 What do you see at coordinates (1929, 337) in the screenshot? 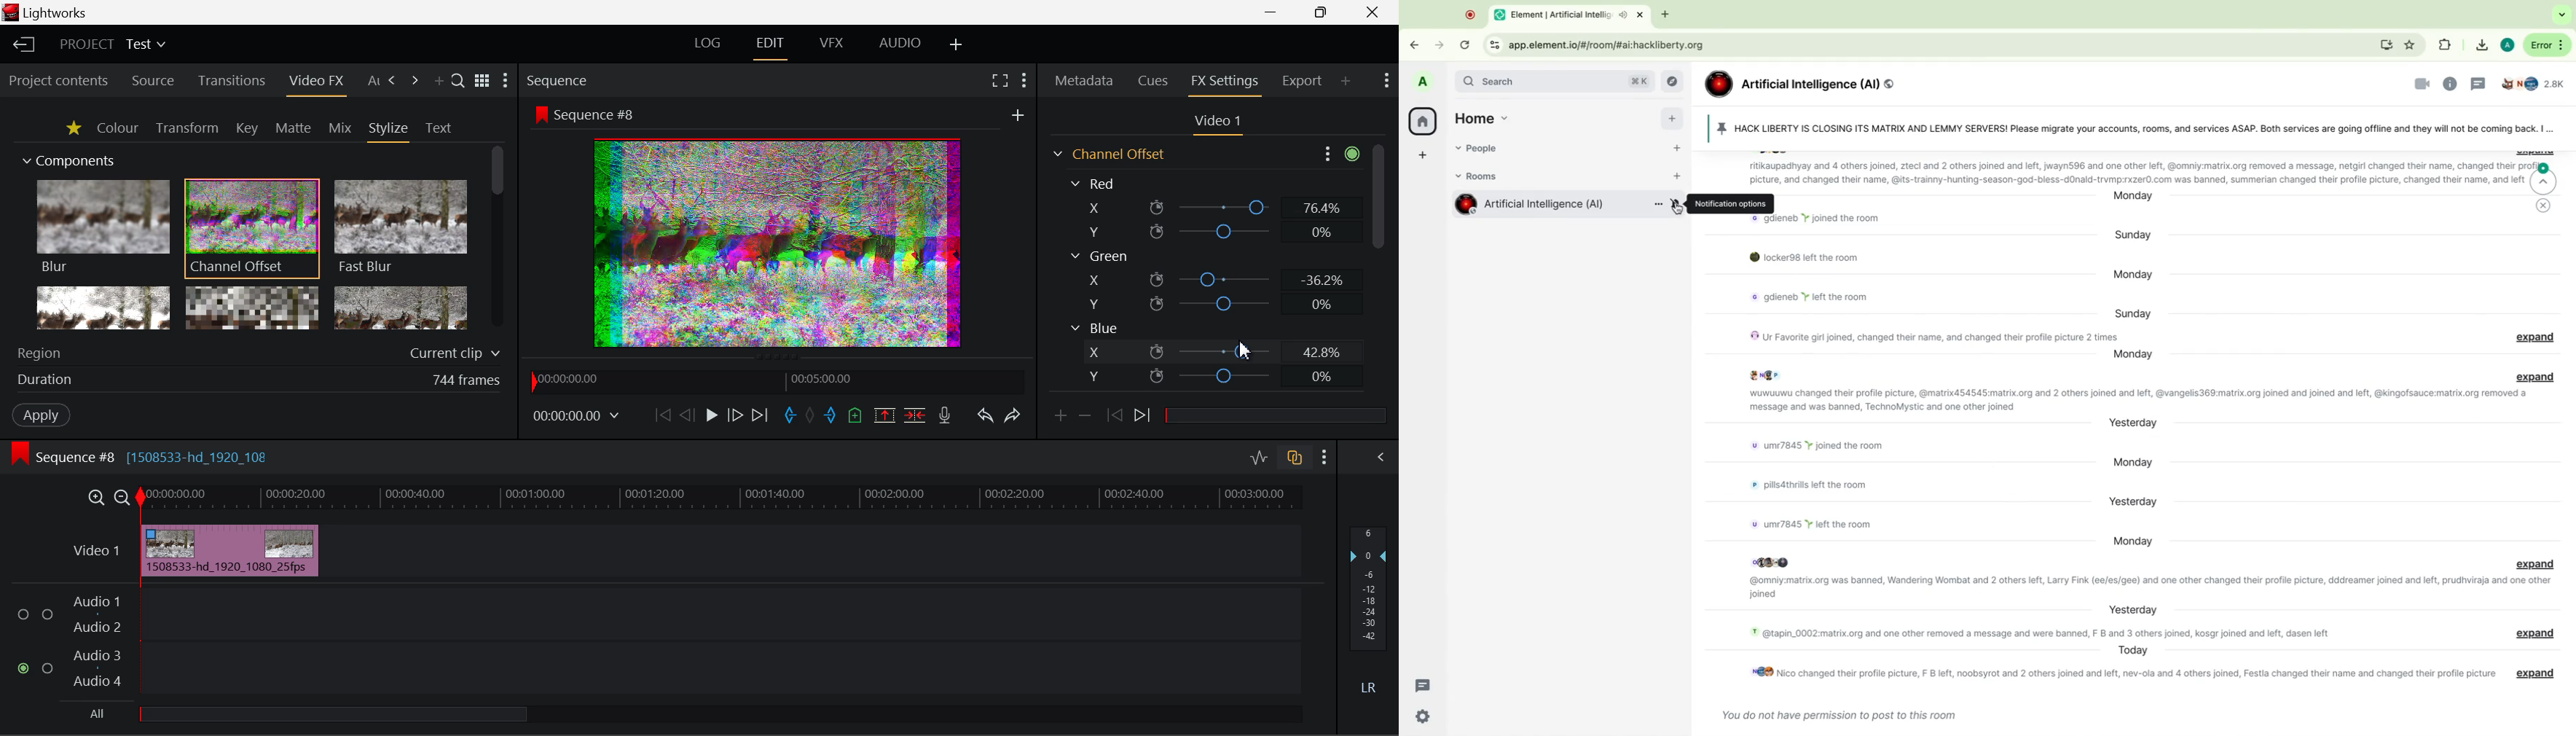
I see `message` at bounding box center [1929, 337].